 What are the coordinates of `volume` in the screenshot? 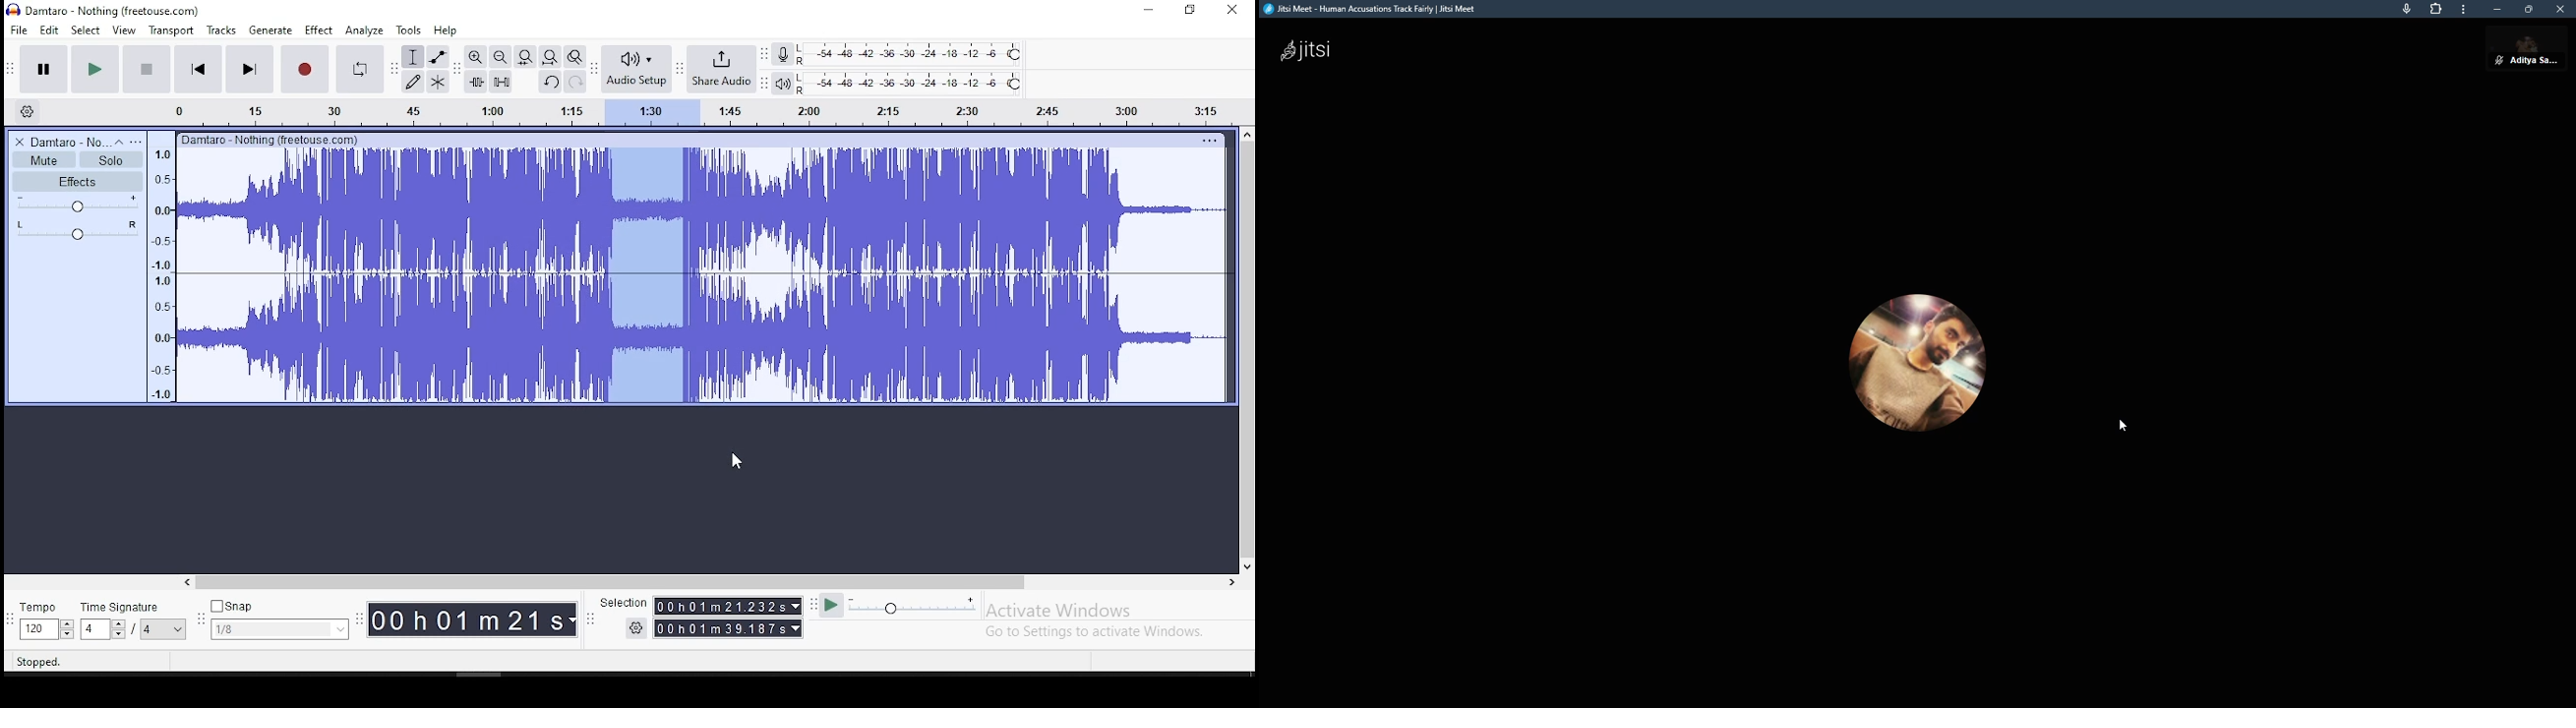 It's located at (79, 204).